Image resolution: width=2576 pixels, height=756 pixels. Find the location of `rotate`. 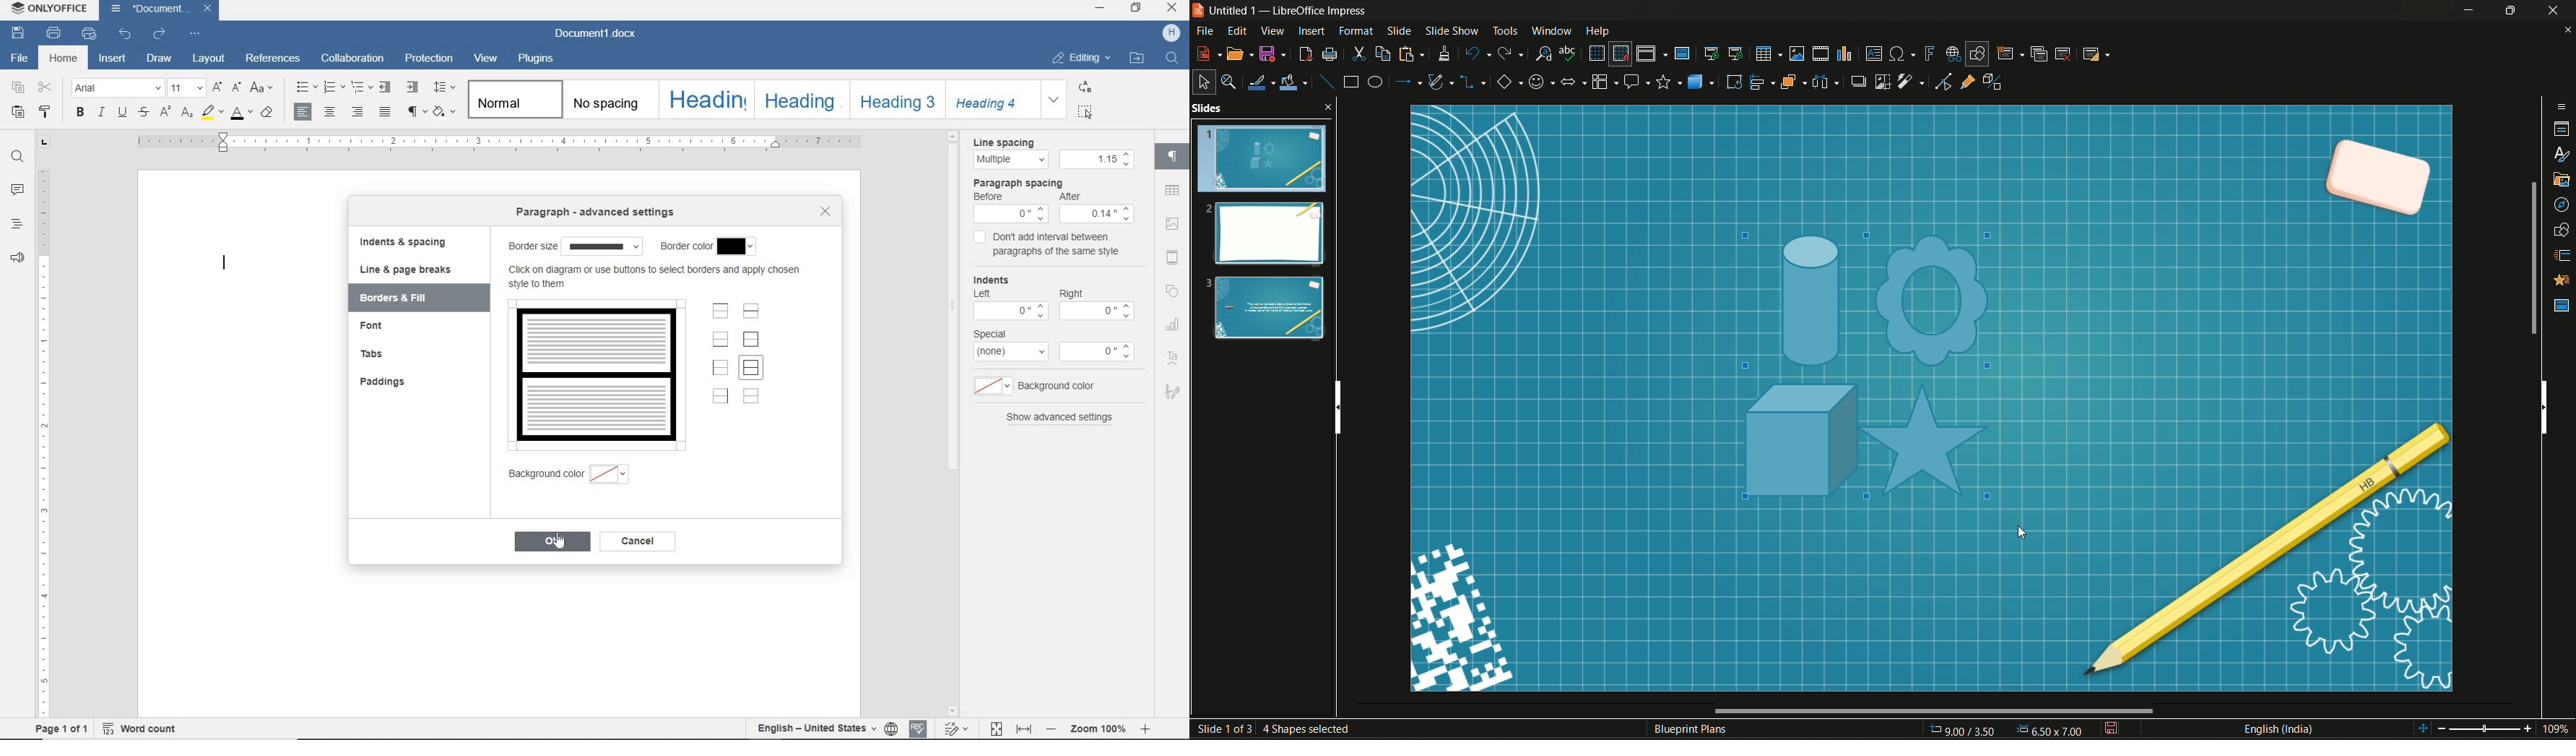

rotate is located at coordinates (1734, 82).